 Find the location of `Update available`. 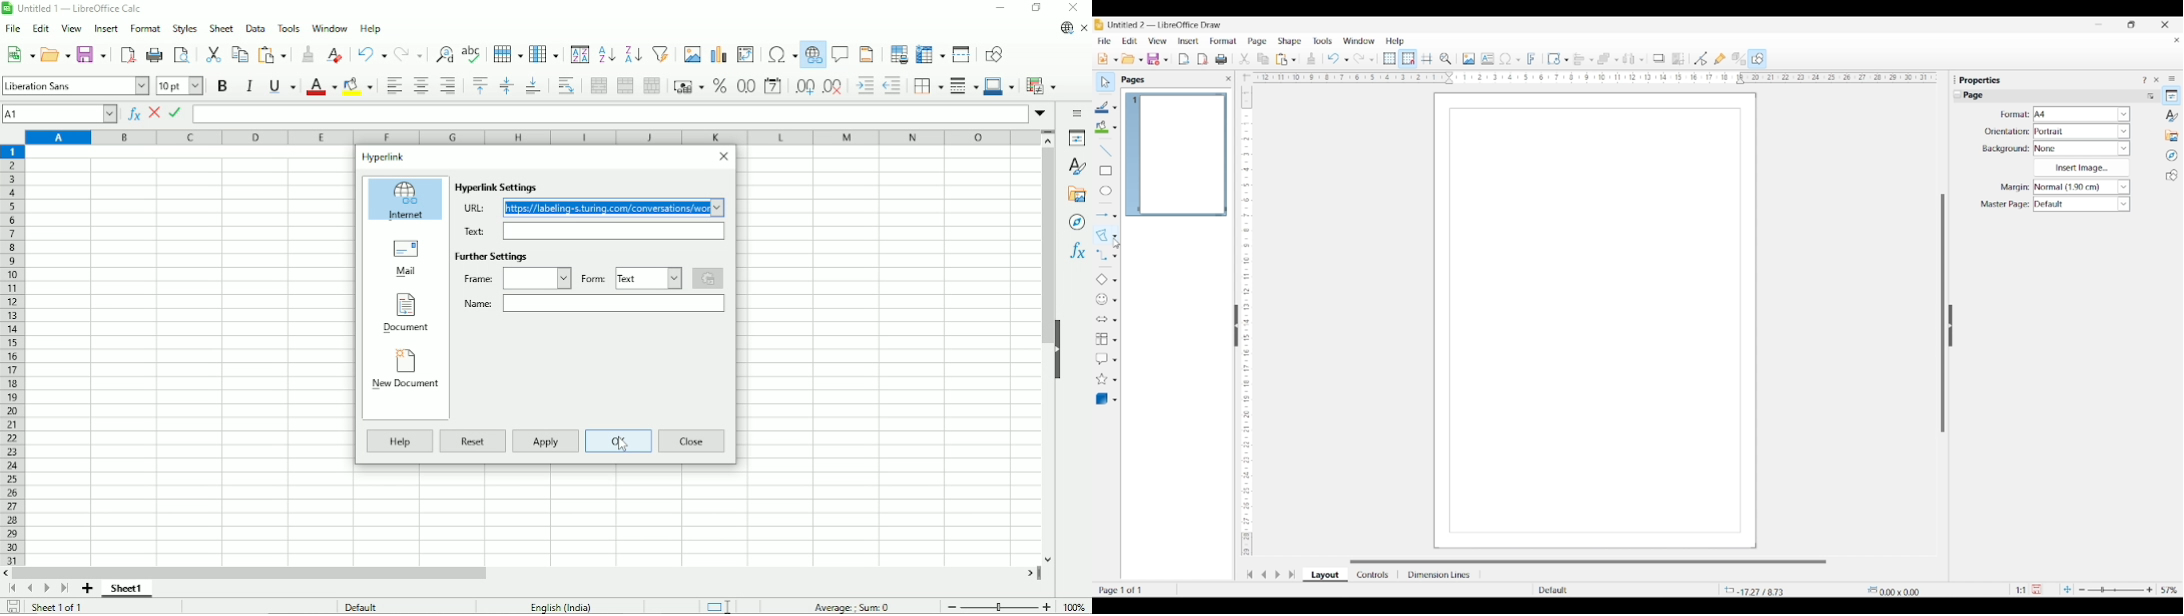

Update available is located at coordinates (1067, 28).